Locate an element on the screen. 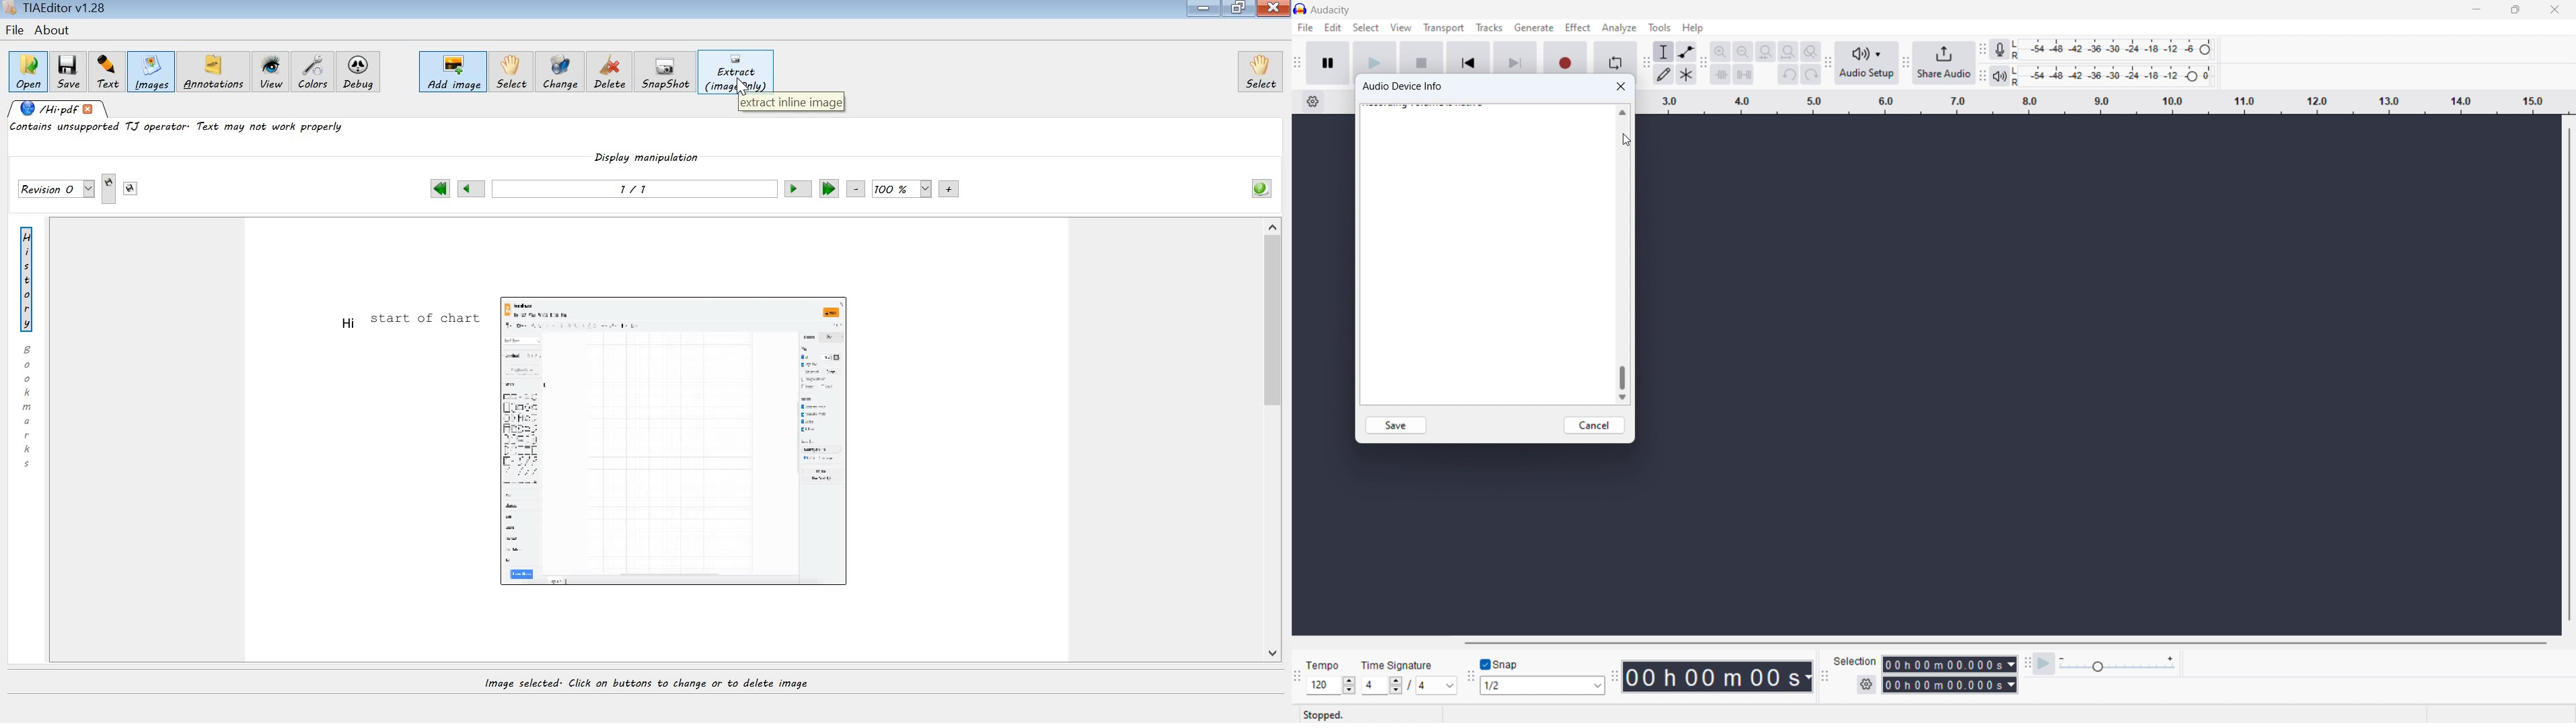 The height and width of the screenshot is (728, 2576). time toolbar is located at coordinates (1615, 677).